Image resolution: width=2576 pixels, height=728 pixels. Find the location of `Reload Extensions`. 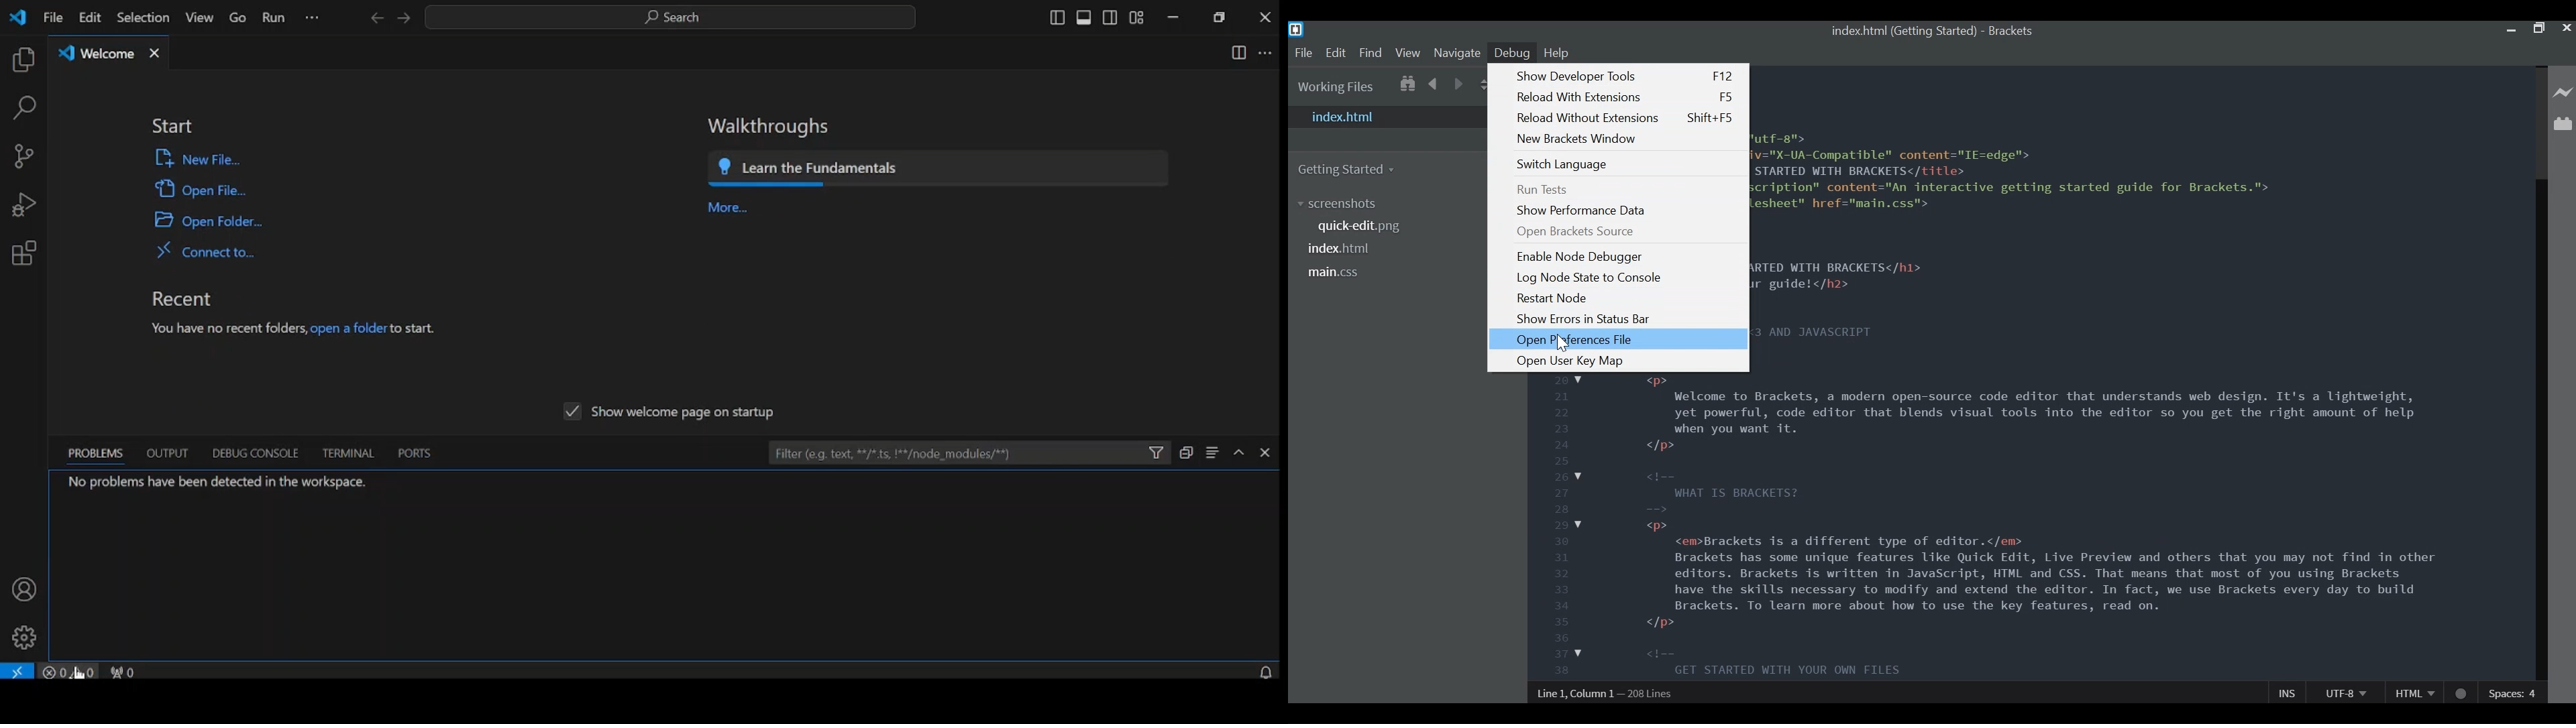

Reload Extensions is located at coordinates (1625, 97).